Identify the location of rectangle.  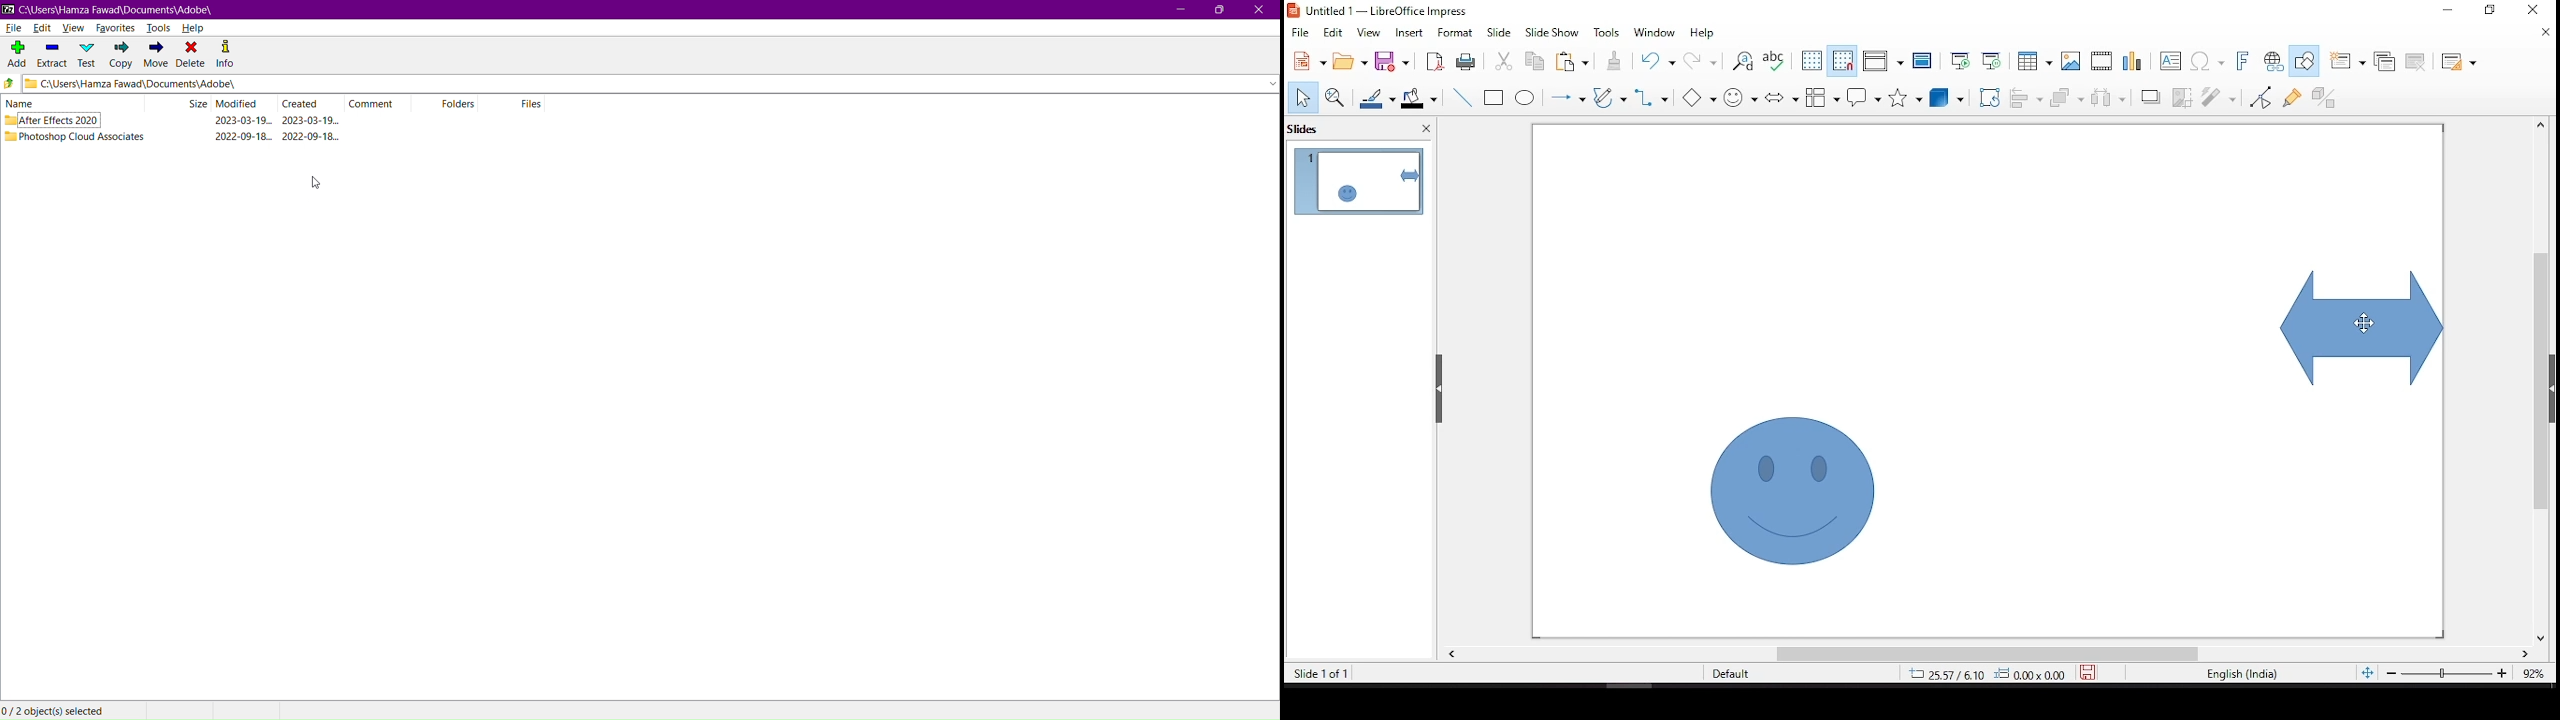
(1496, 99).